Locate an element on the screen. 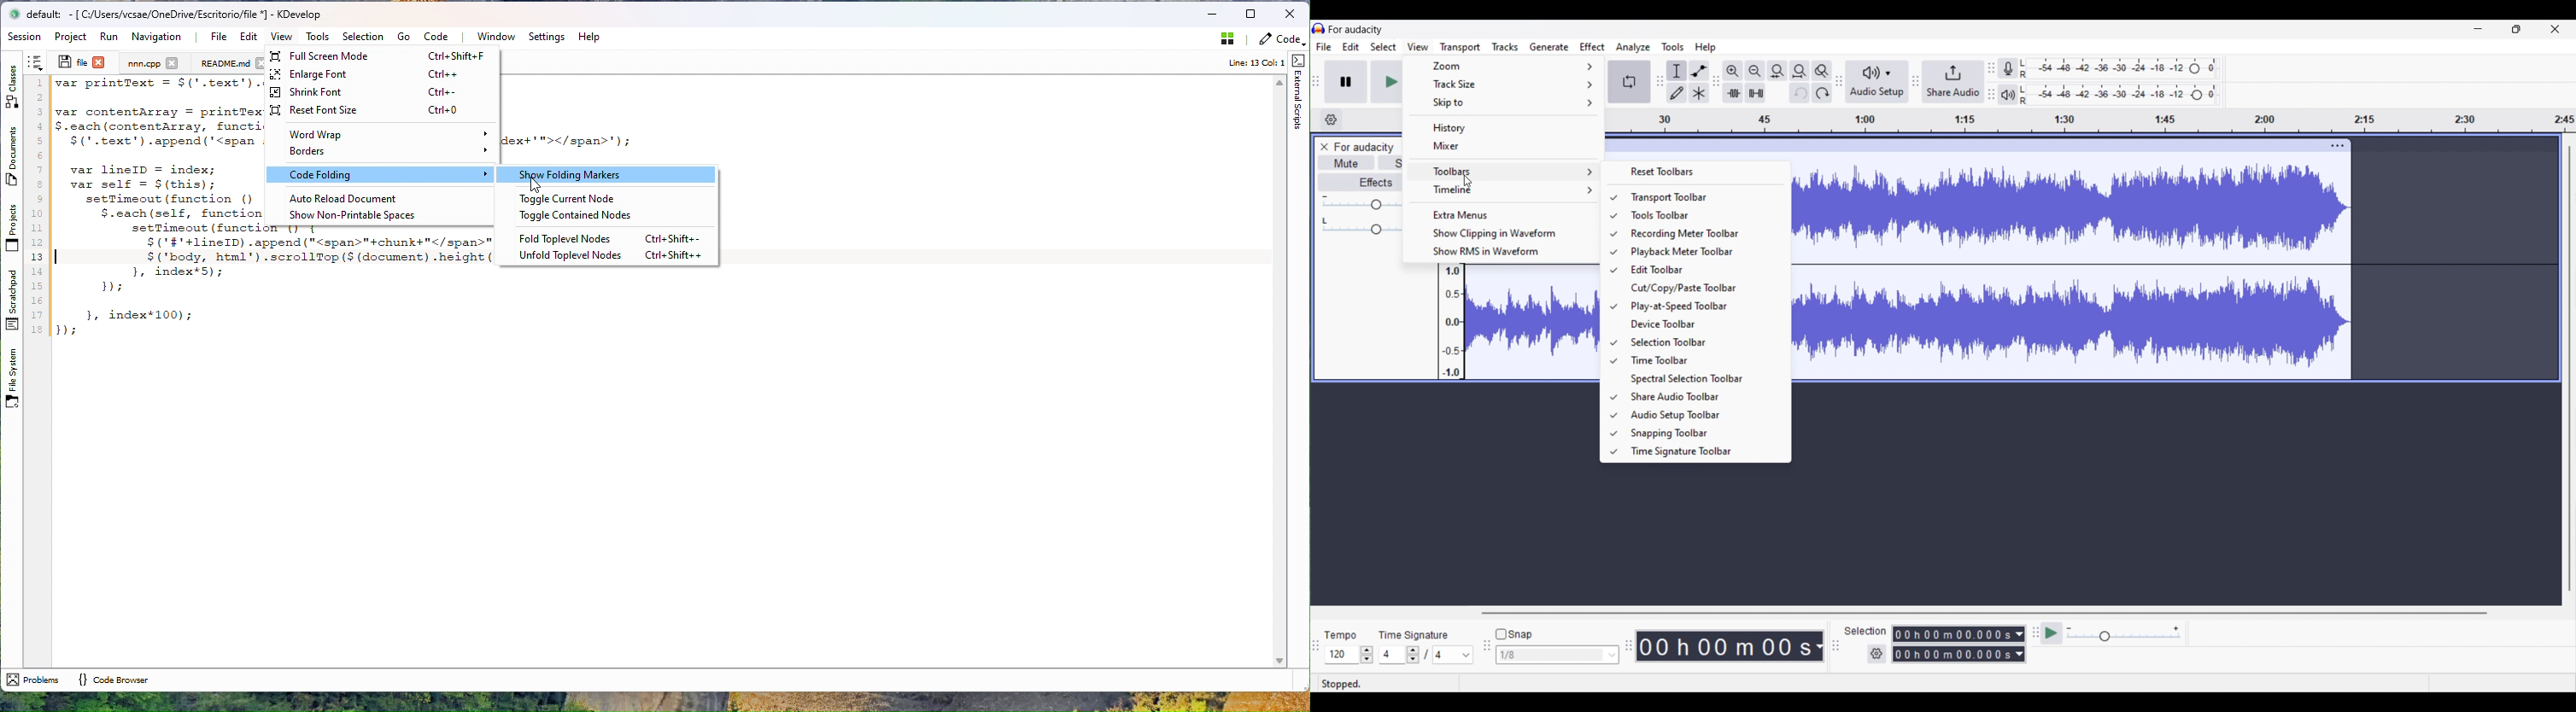 The width and height of the screenshot is (2576, 728). Mute is located at coordinates (1346, 162).